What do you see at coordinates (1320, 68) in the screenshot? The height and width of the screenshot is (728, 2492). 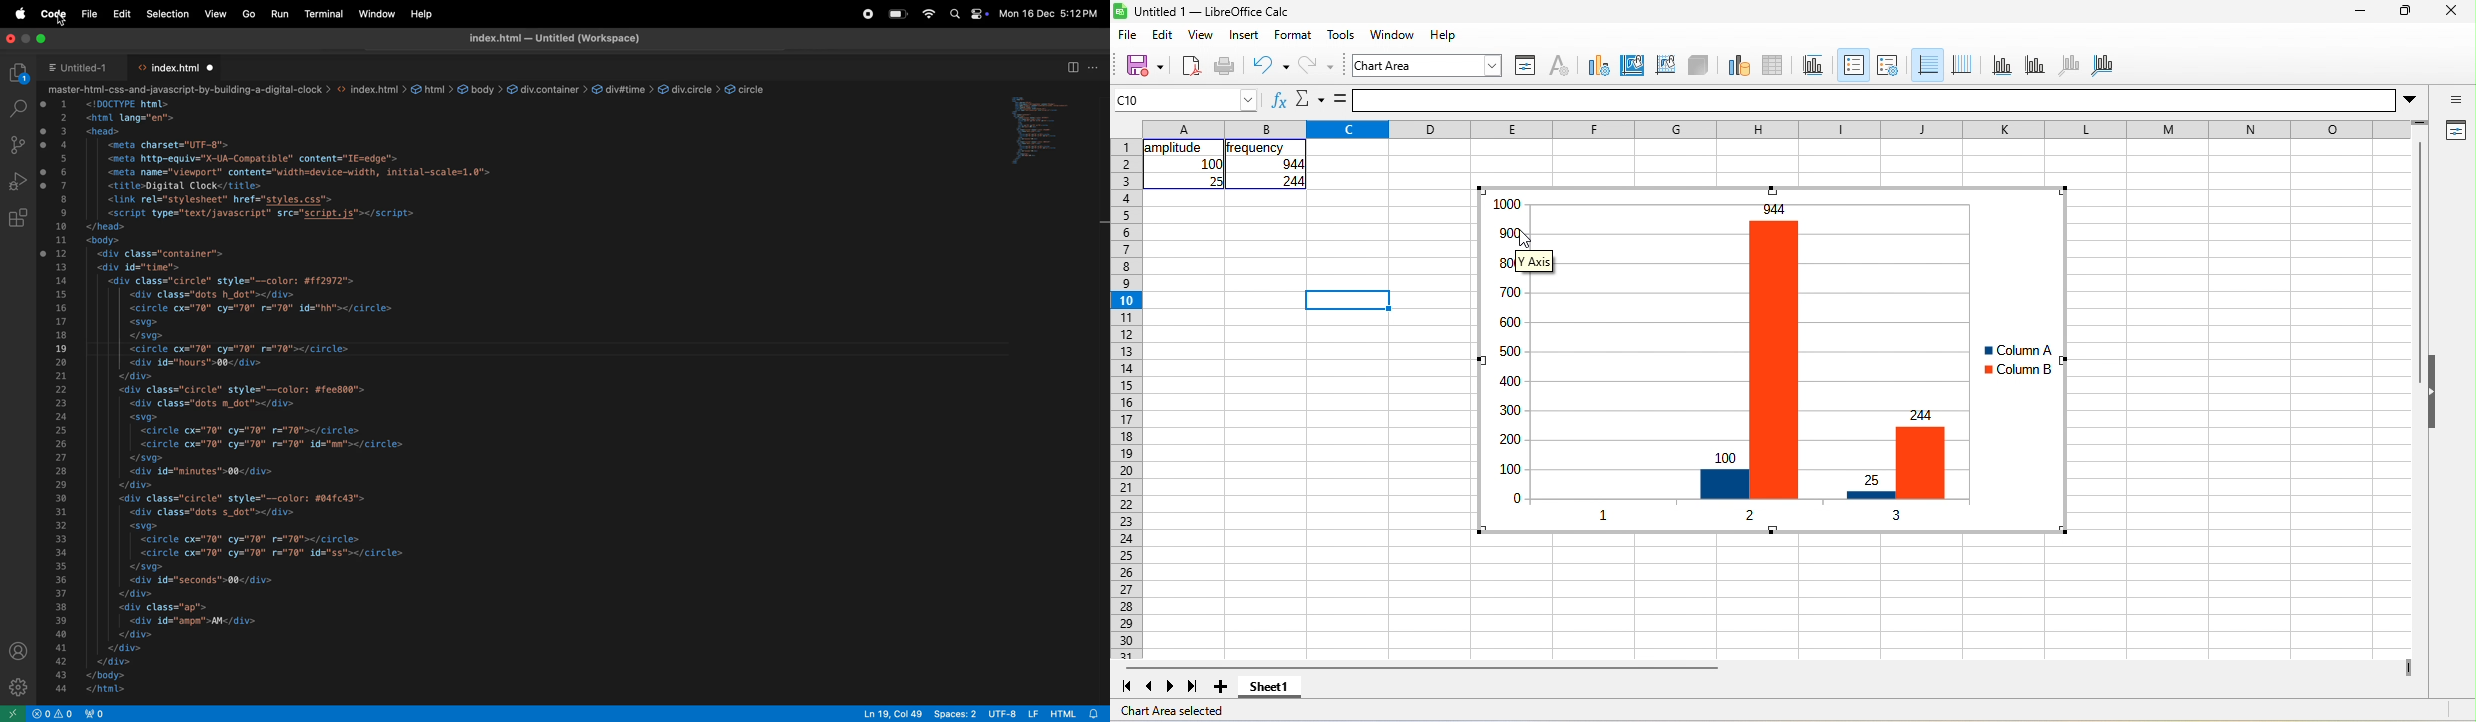 I see `redo` at bounding box center [1320, 68].